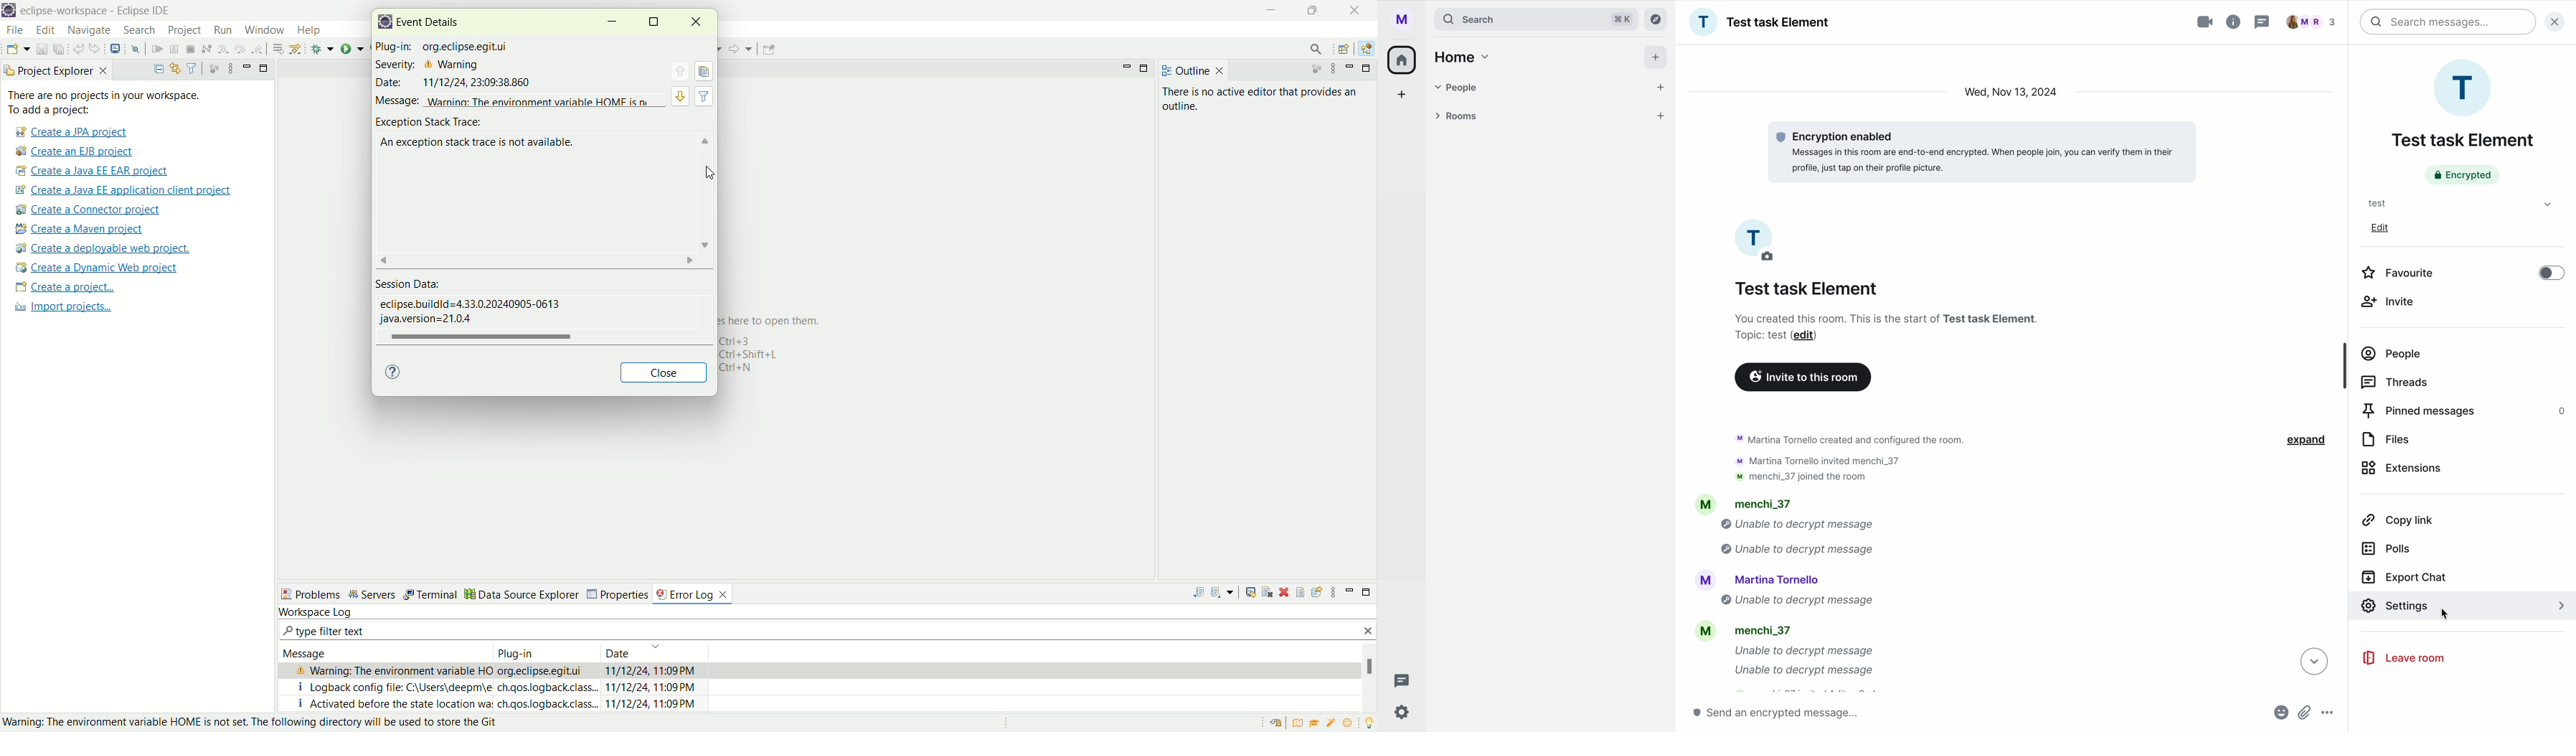  What do you see at coordinates (55, 71) in the screenshot?
I see `project explorer` at bounding box center [55, 71].